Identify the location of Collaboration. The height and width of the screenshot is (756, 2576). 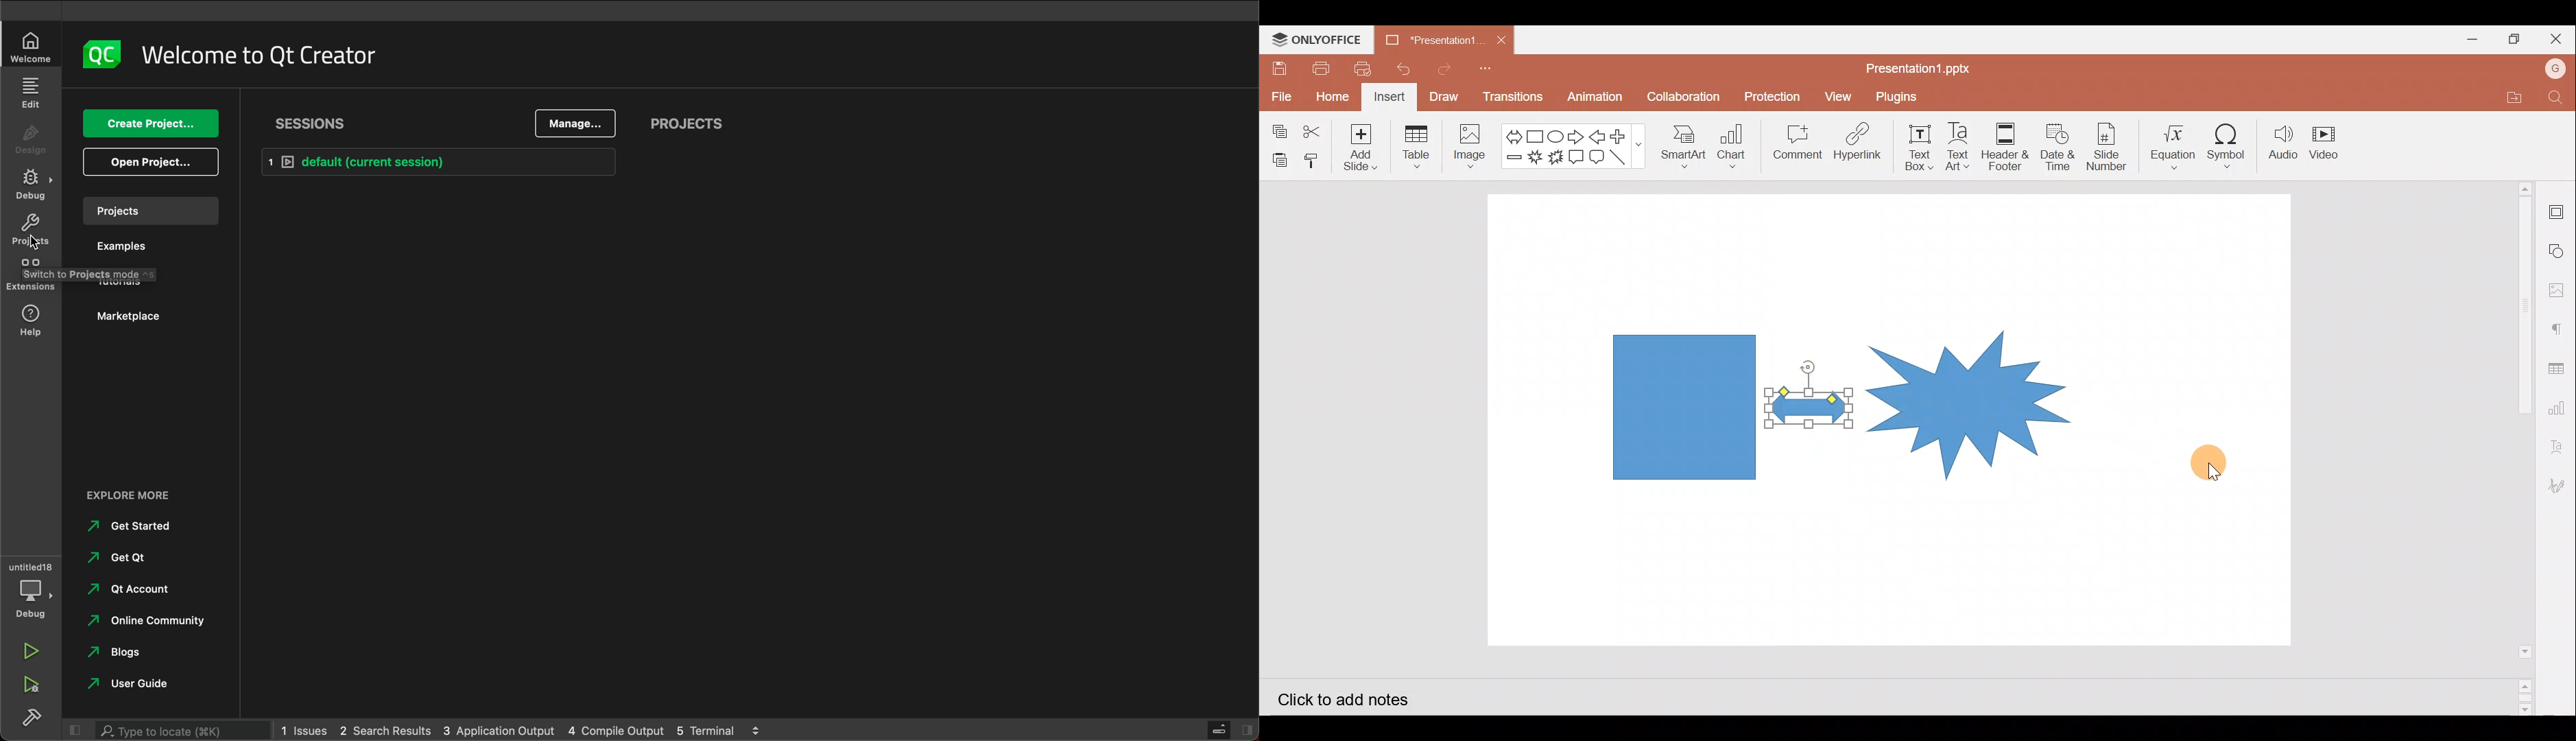
(1684, 92).